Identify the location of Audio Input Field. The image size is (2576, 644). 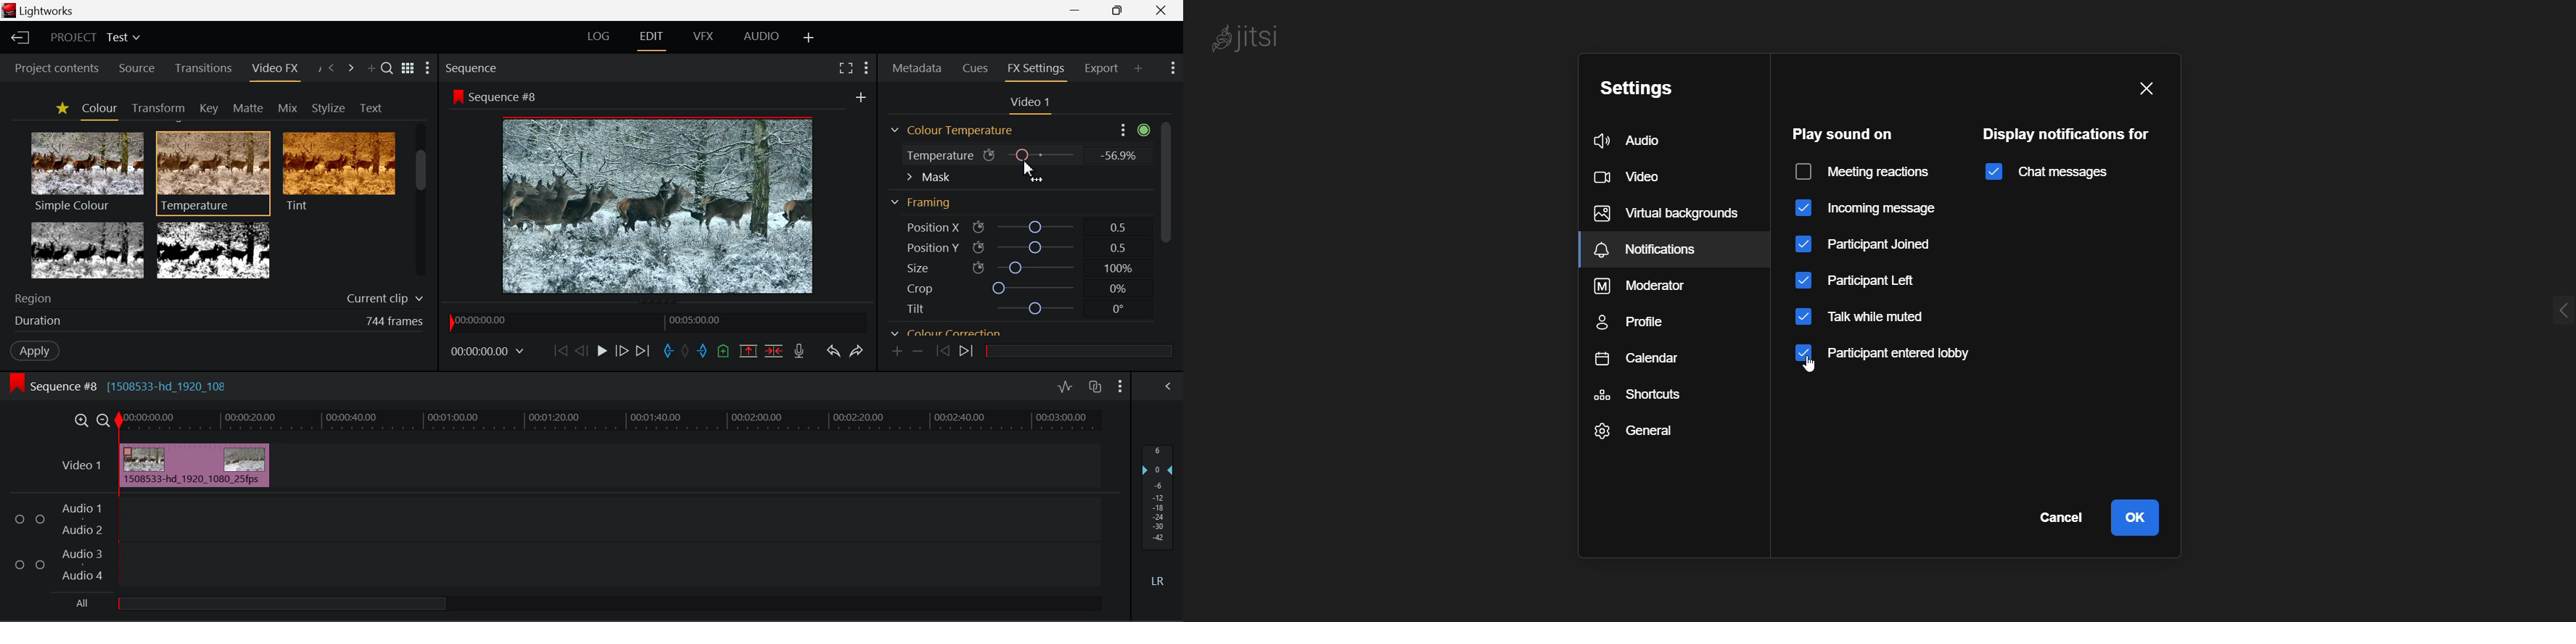
(613, 541).